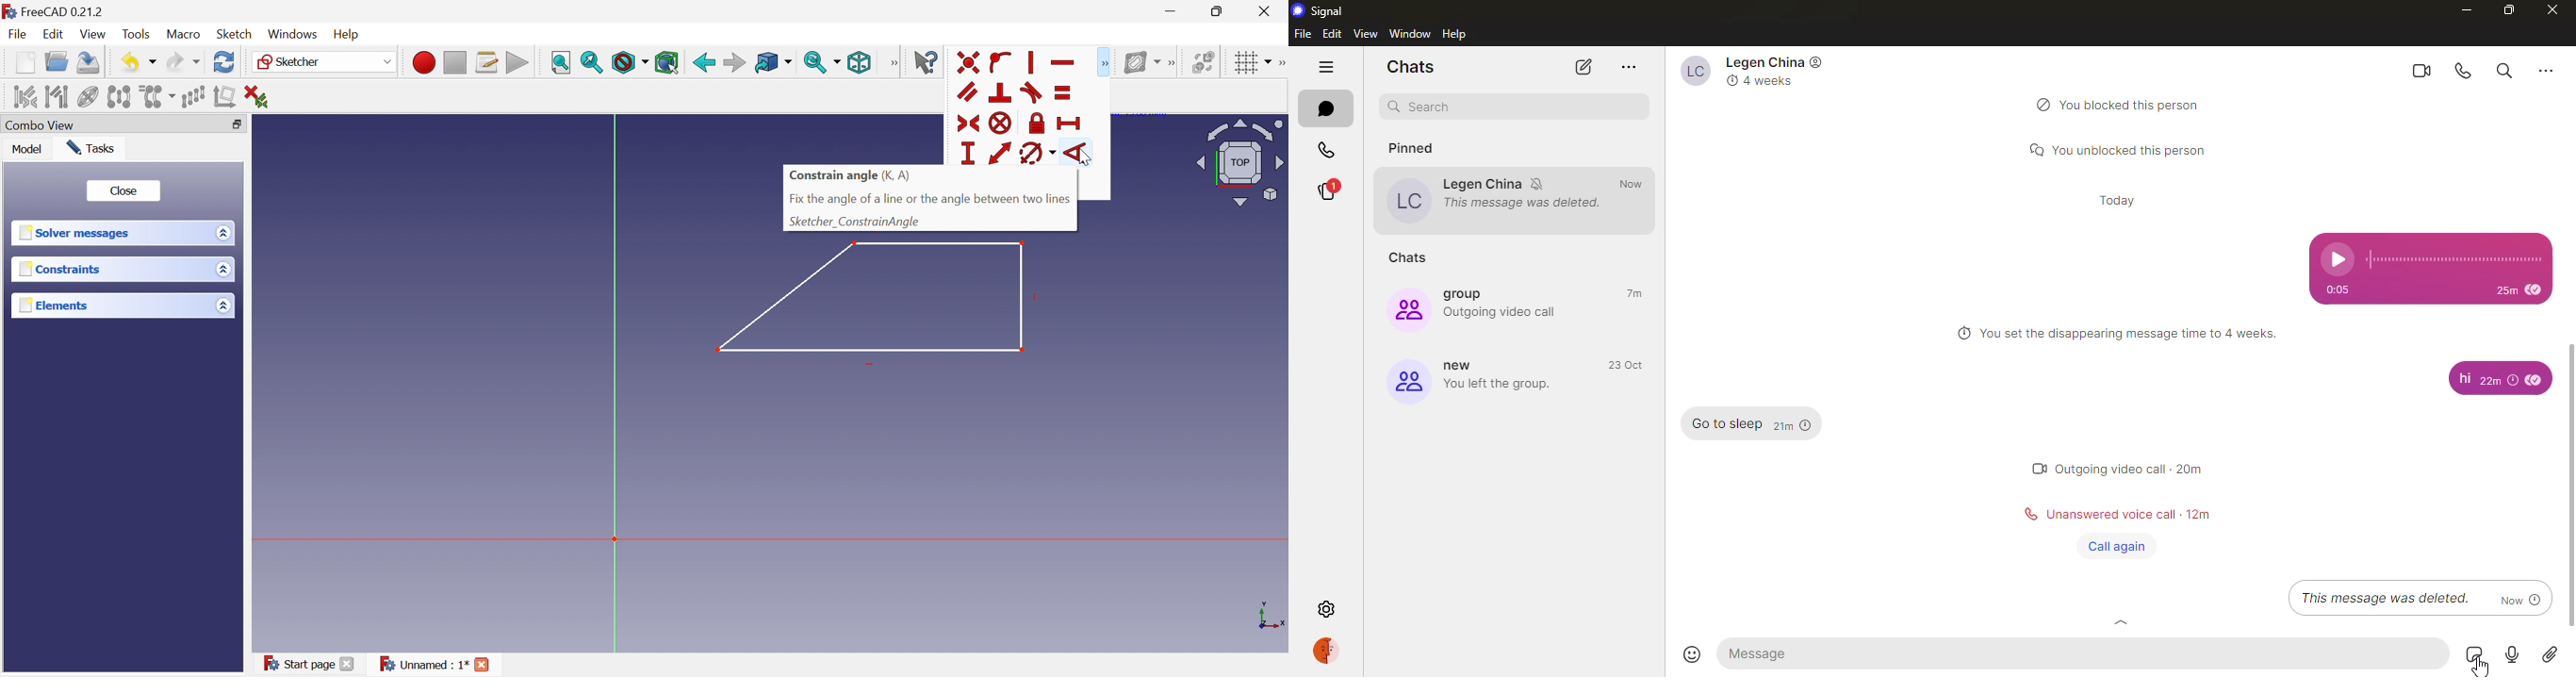 The height and width of the screenshot is (700, 2576). I want to click on record, so click(2510, 655).